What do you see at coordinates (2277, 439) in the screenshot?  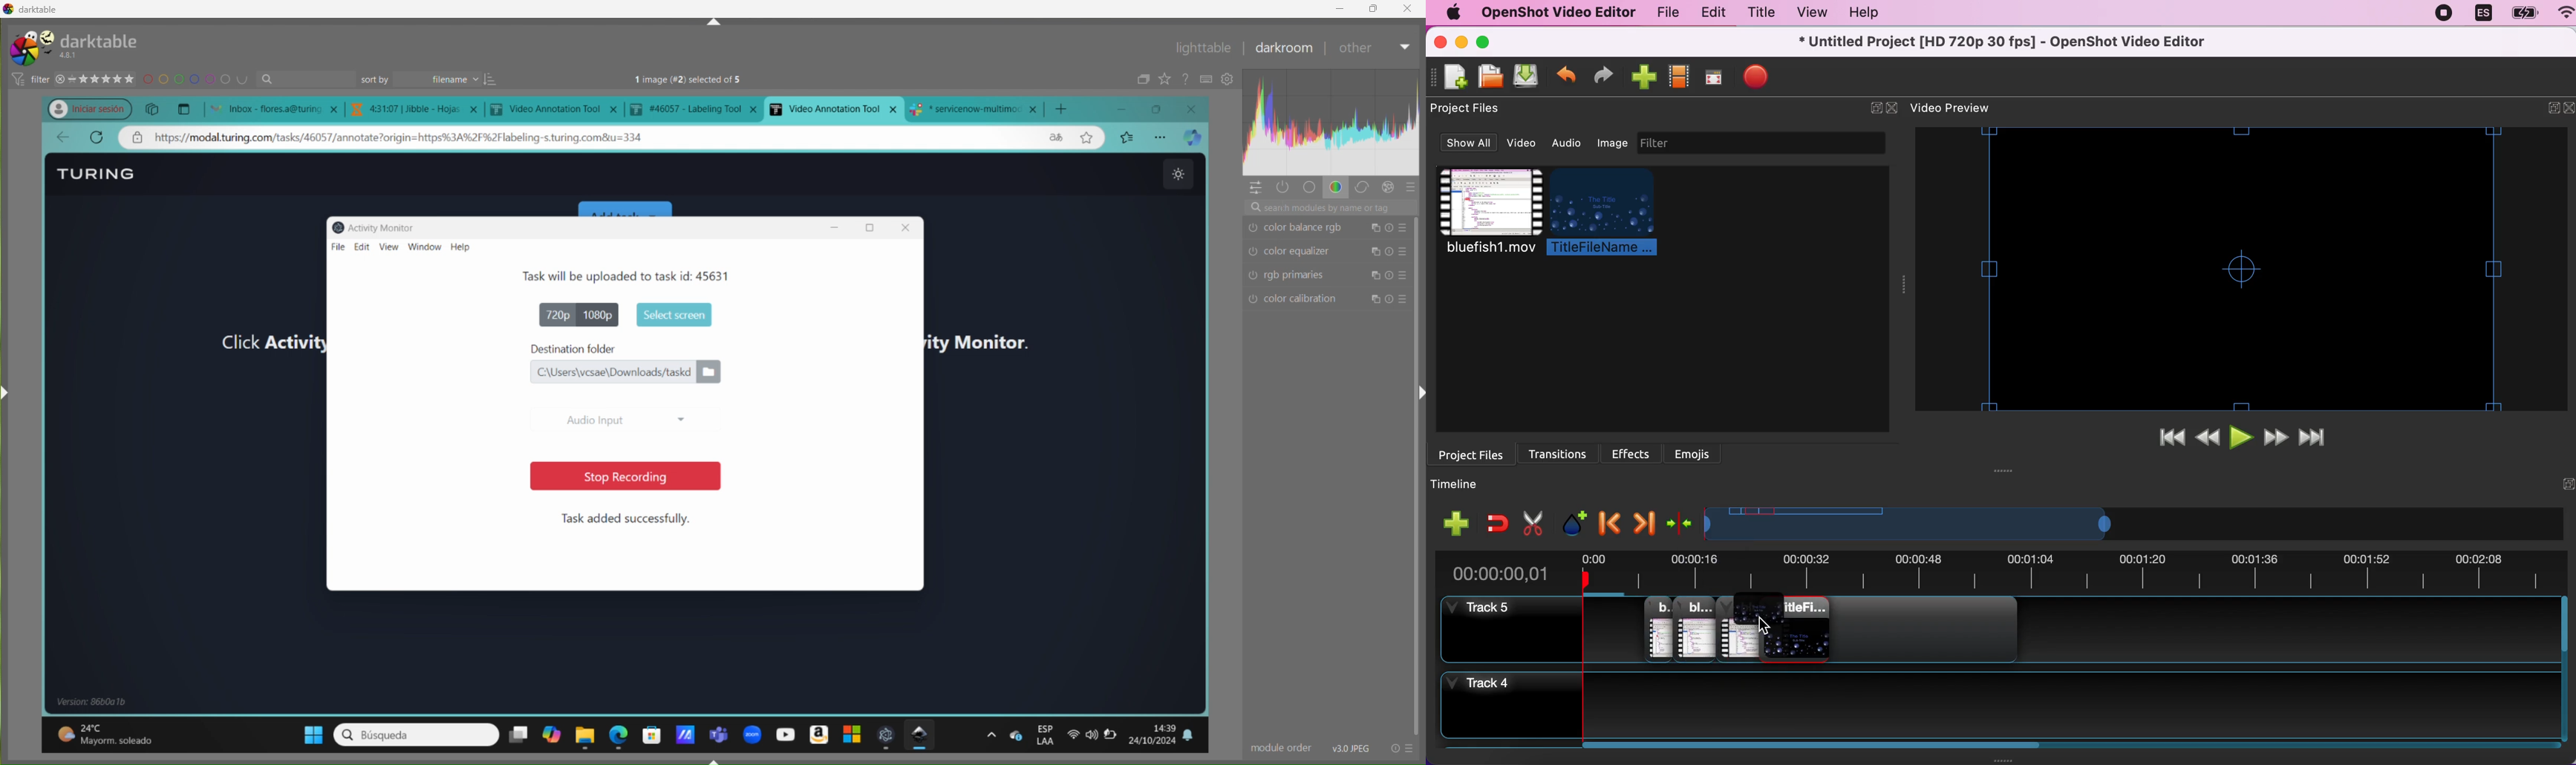 I see `fast forward` at bounding box center [2277, 439].